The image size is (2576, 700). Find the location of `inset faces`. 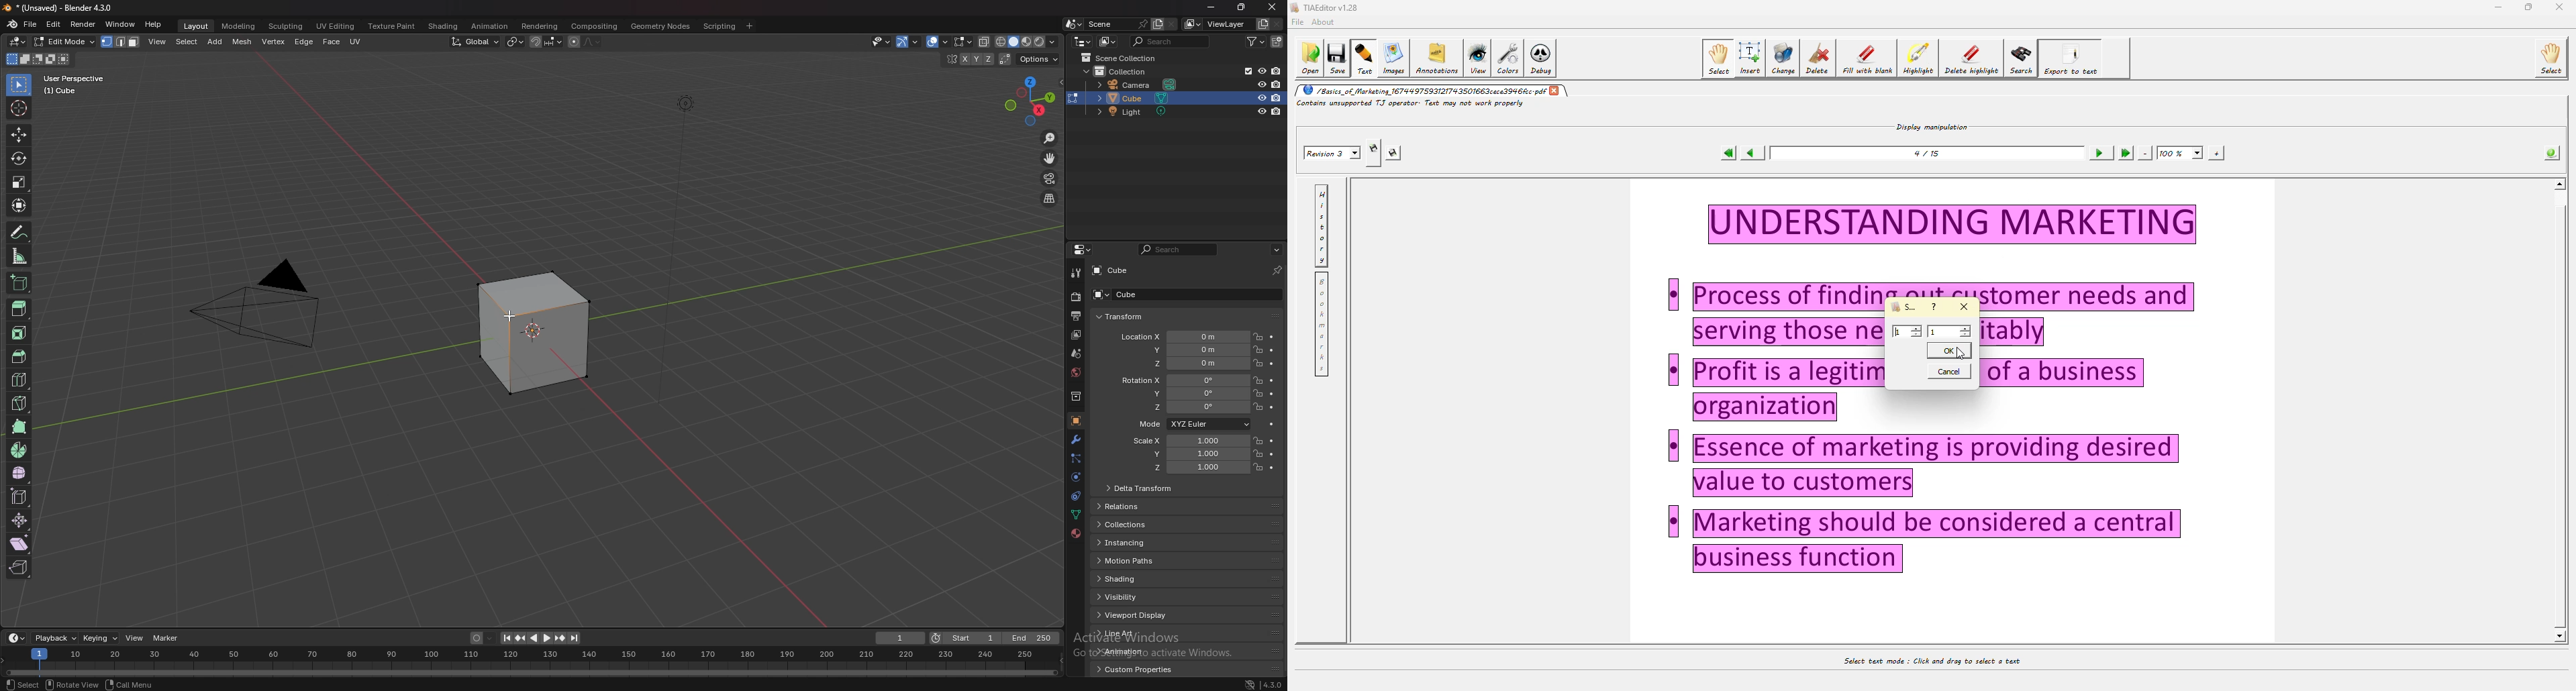

inset faces is located at coordinates (19, 334).